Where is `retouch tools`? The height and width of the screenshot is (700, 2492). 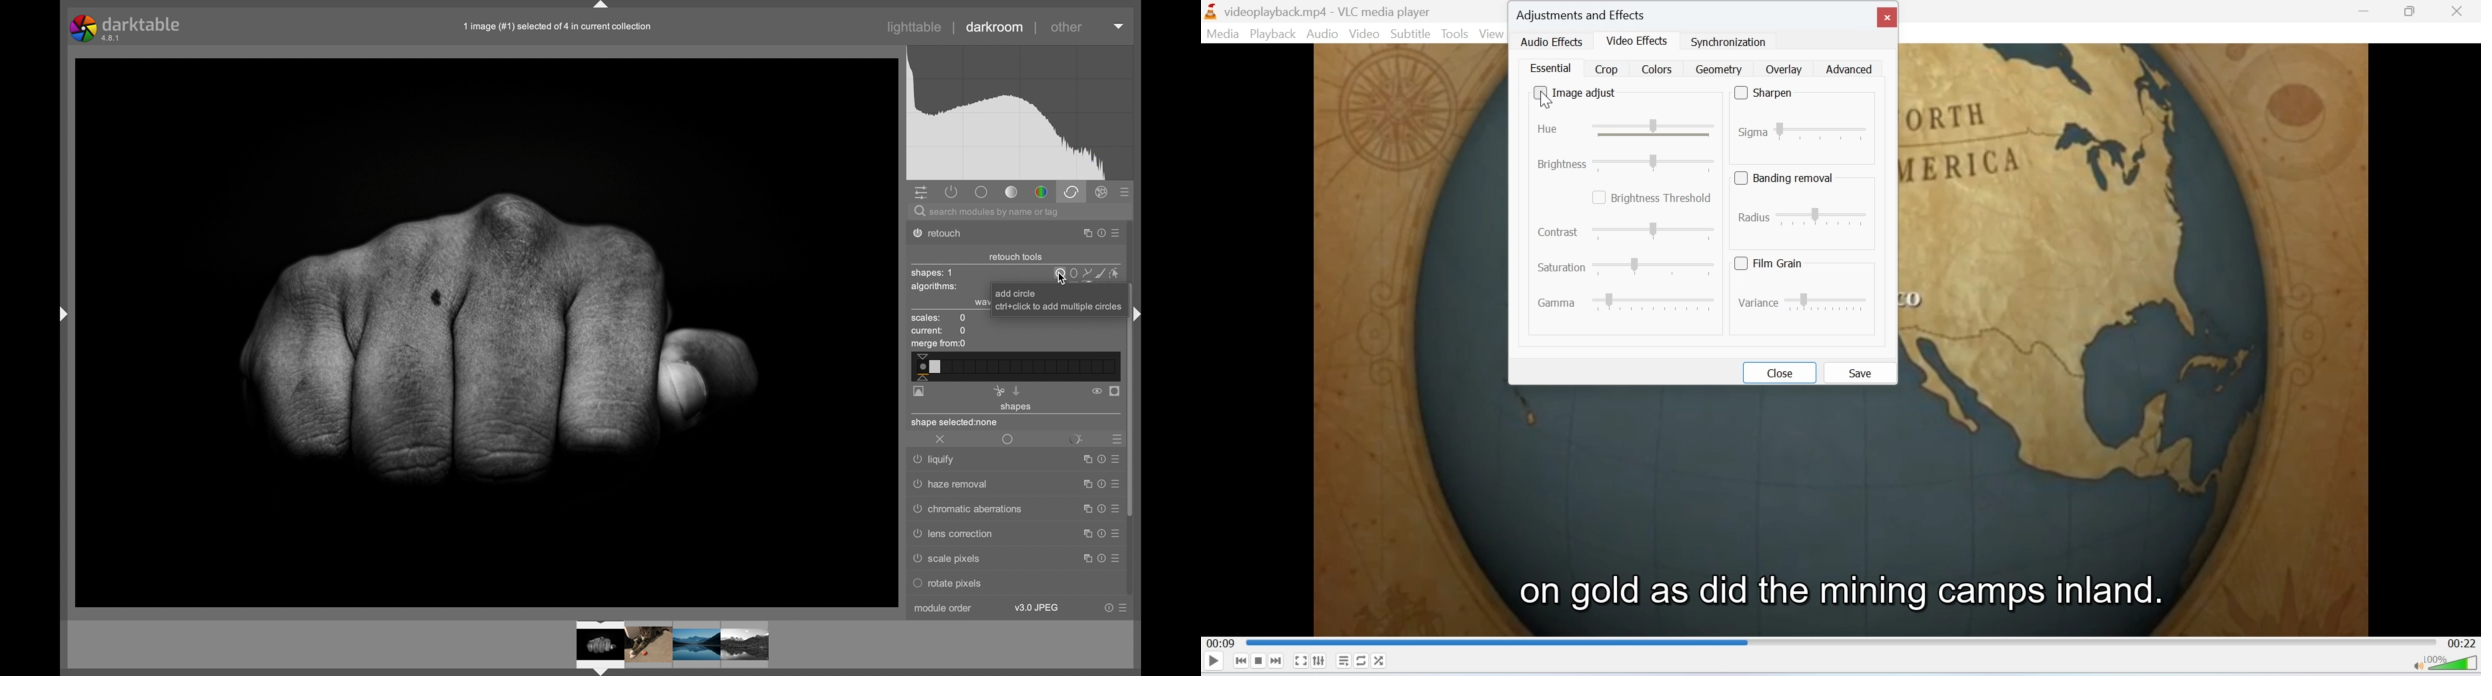 retouch tools is located at coordinates (1017, 257).